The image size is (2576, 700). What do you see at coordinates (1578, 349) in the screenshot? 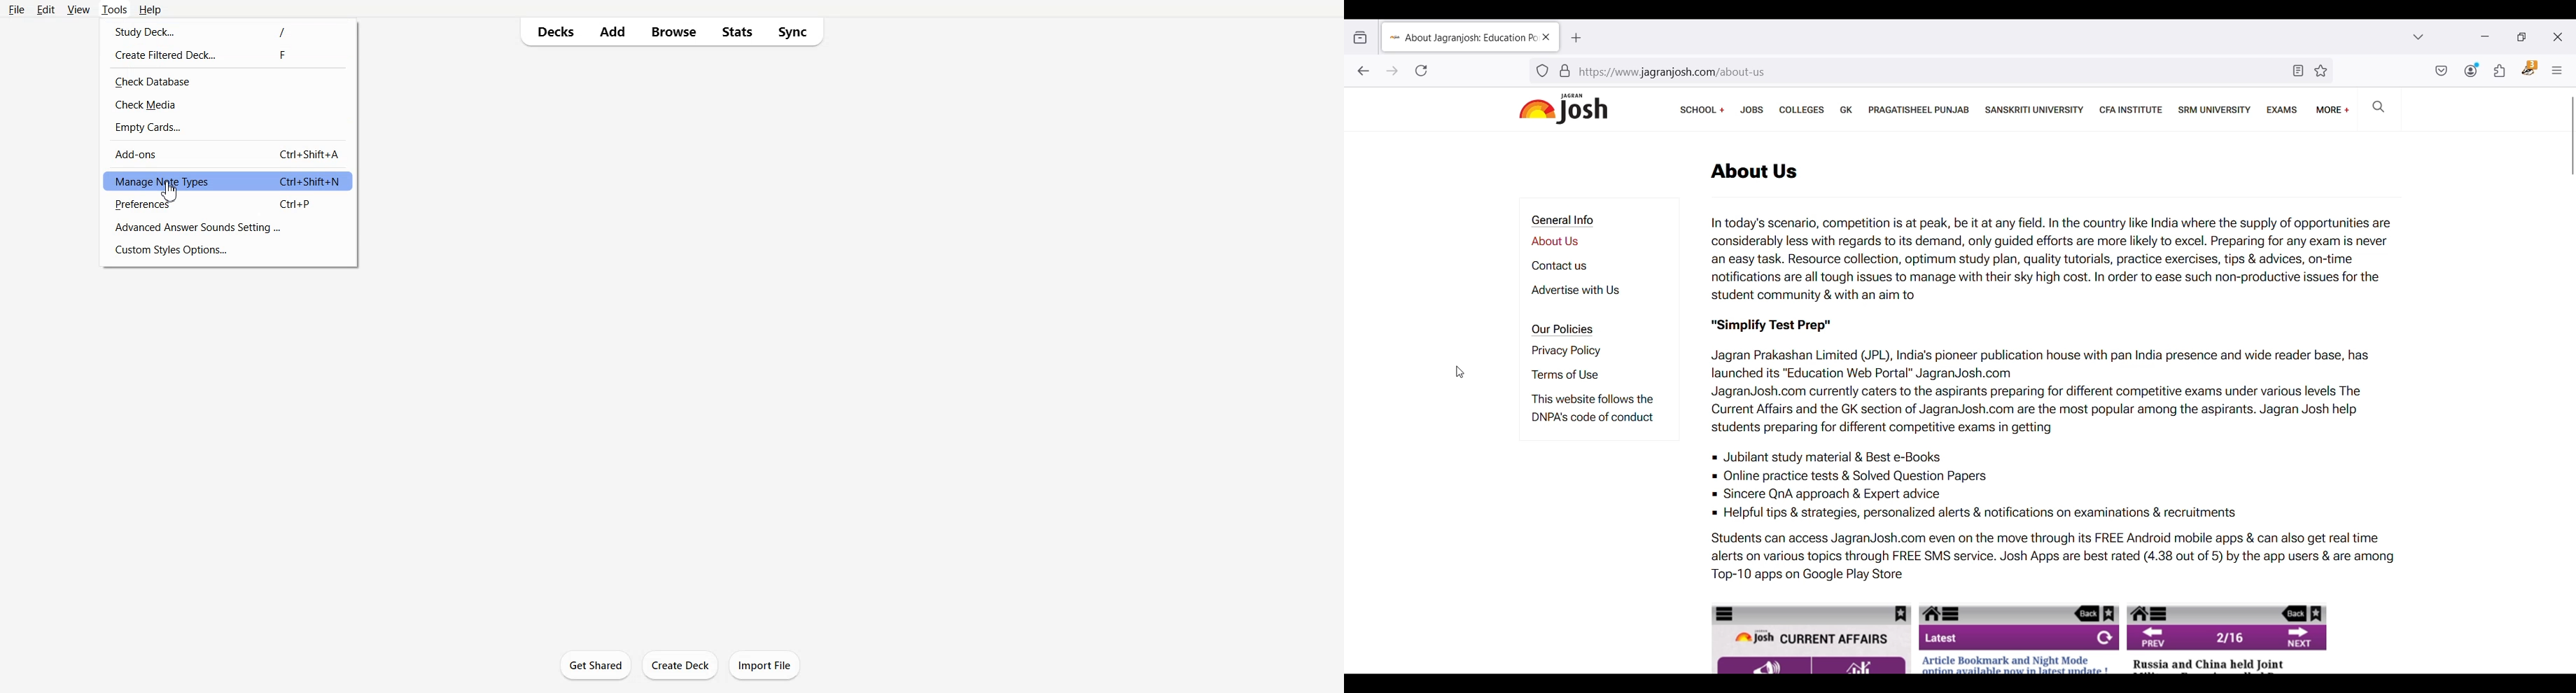
I see `Privacy policy page` at bounding box center [1578, 349].